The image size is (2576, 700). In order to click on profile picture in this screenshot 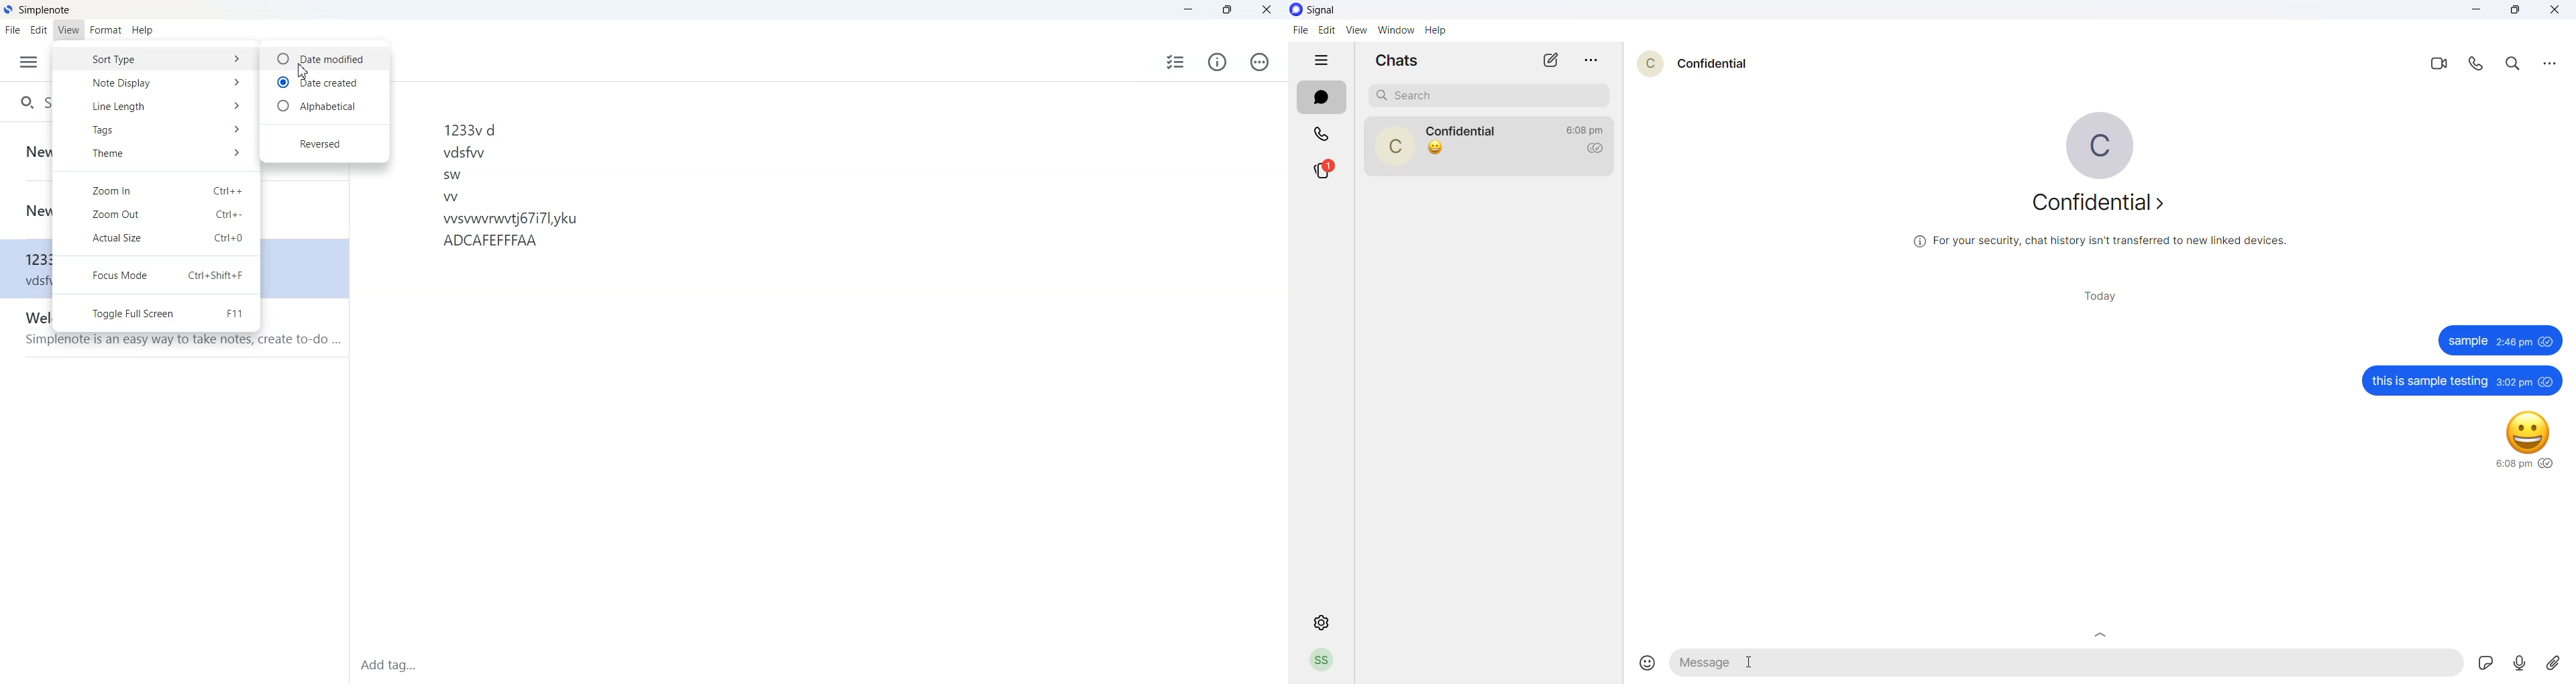, I will do `click(2098, 144)`.